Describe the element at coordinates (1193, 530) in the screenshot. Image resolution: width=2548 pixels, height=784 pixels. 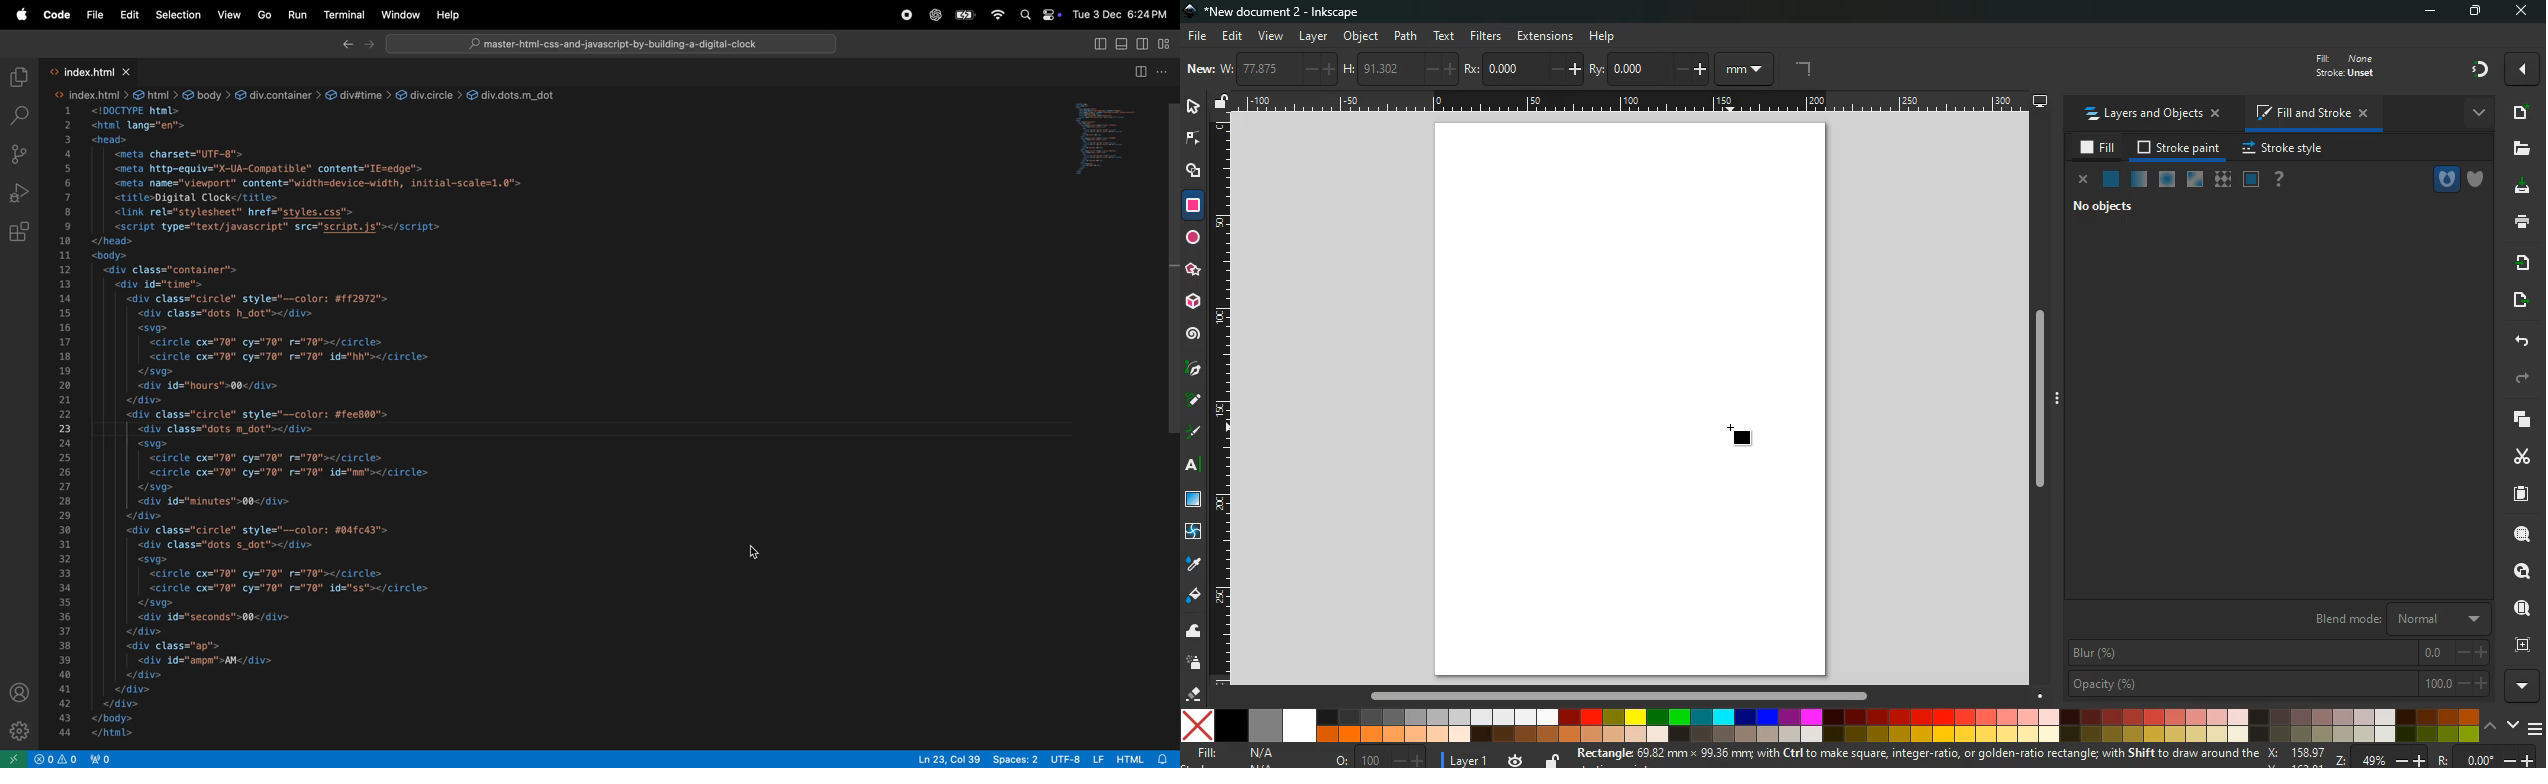
I see `twist` at that location.